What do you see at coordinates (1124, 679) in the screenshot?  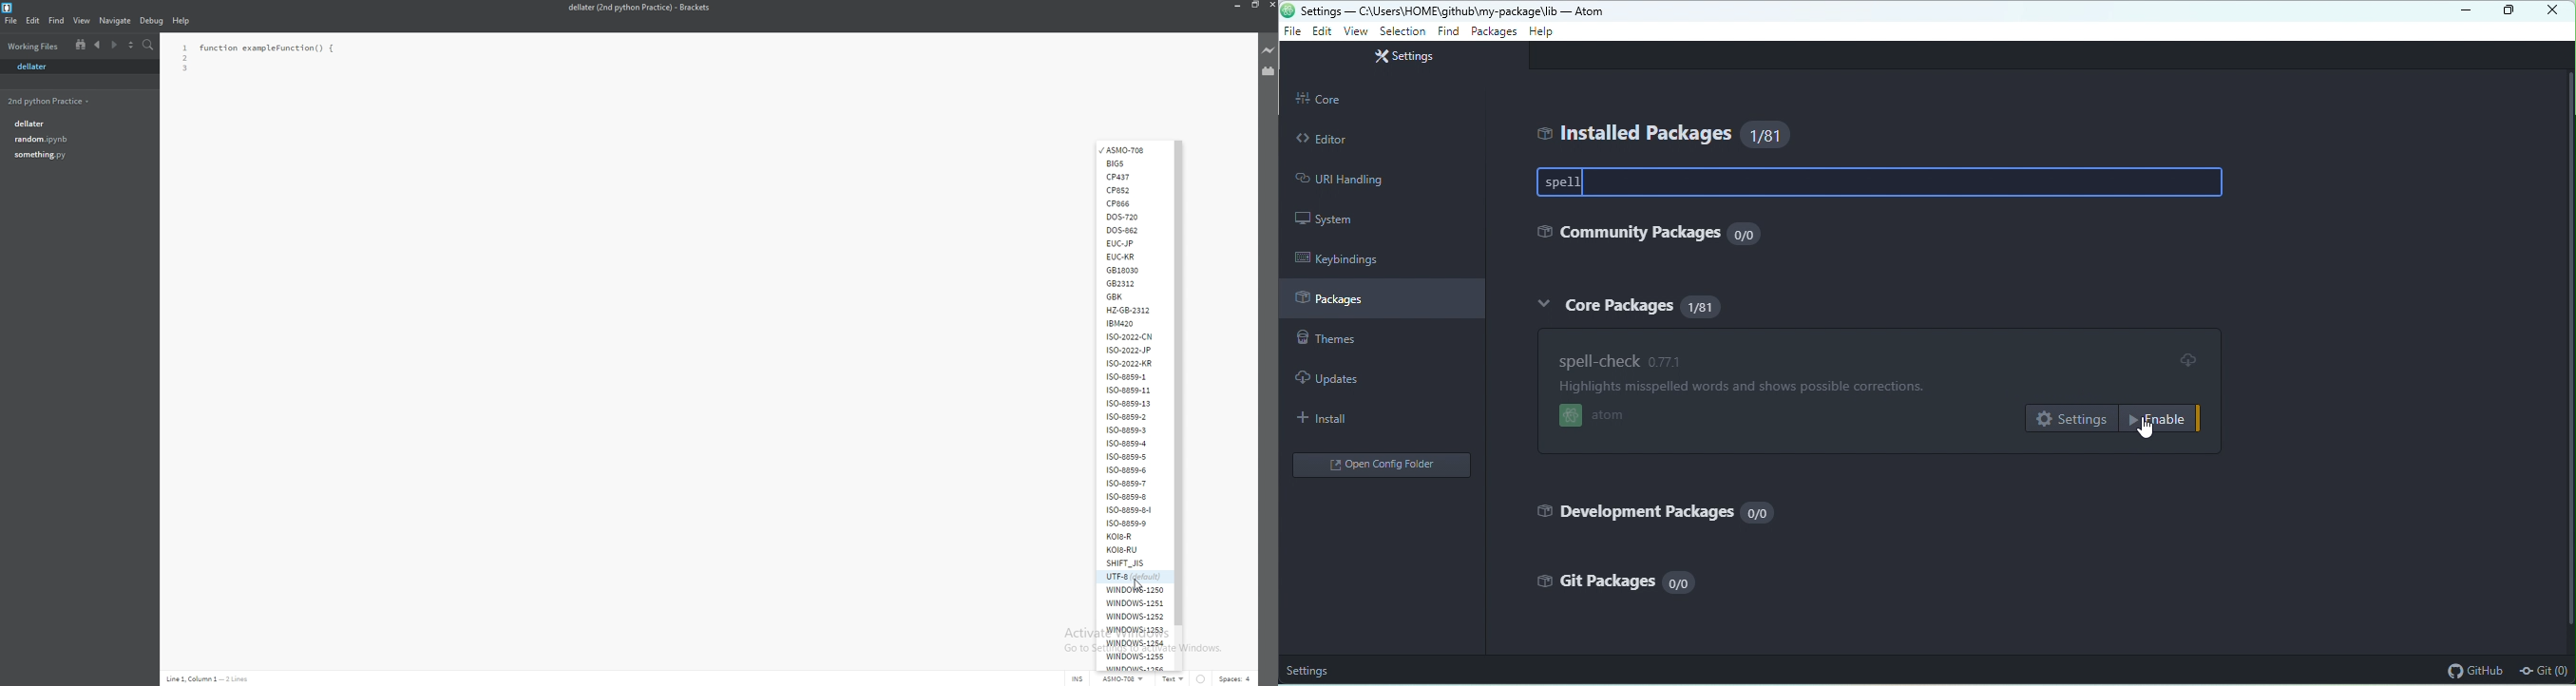 I see `ASMO-708` at bounding box center [1124, 679].